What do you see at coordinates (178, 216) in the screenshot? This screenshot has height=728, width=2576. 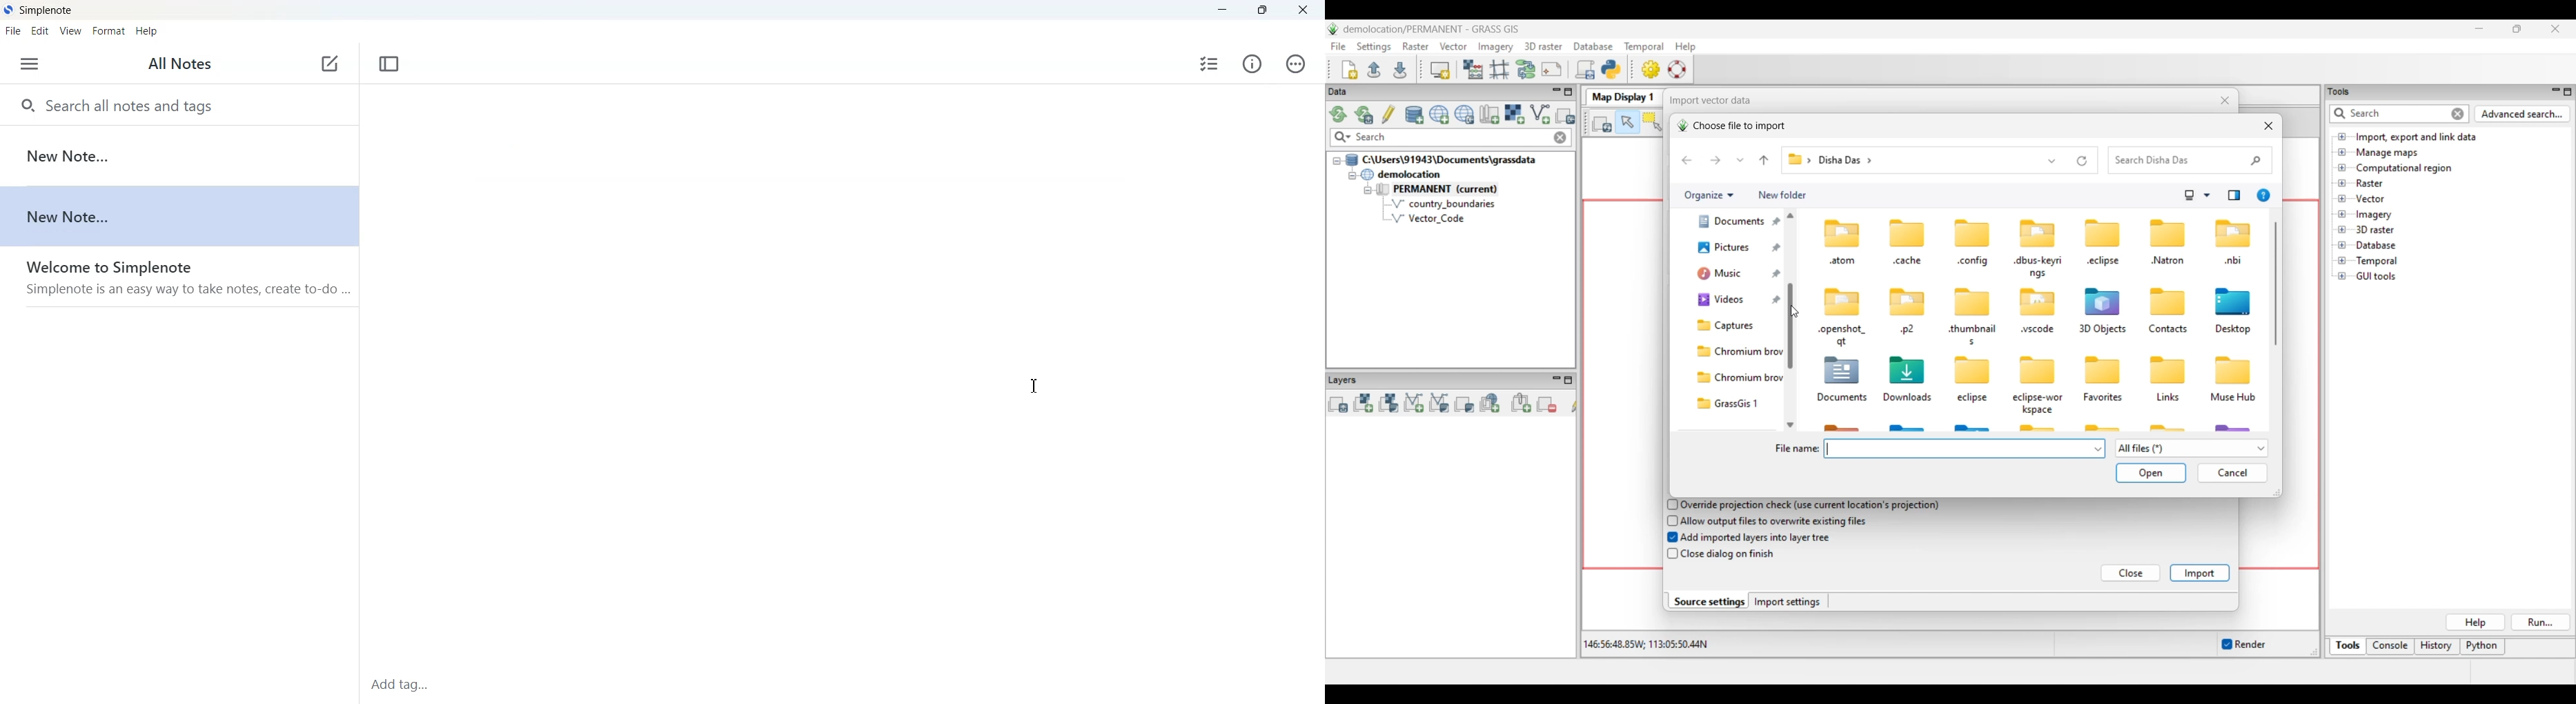 I see `New Note` at bounding box center [178, 216].